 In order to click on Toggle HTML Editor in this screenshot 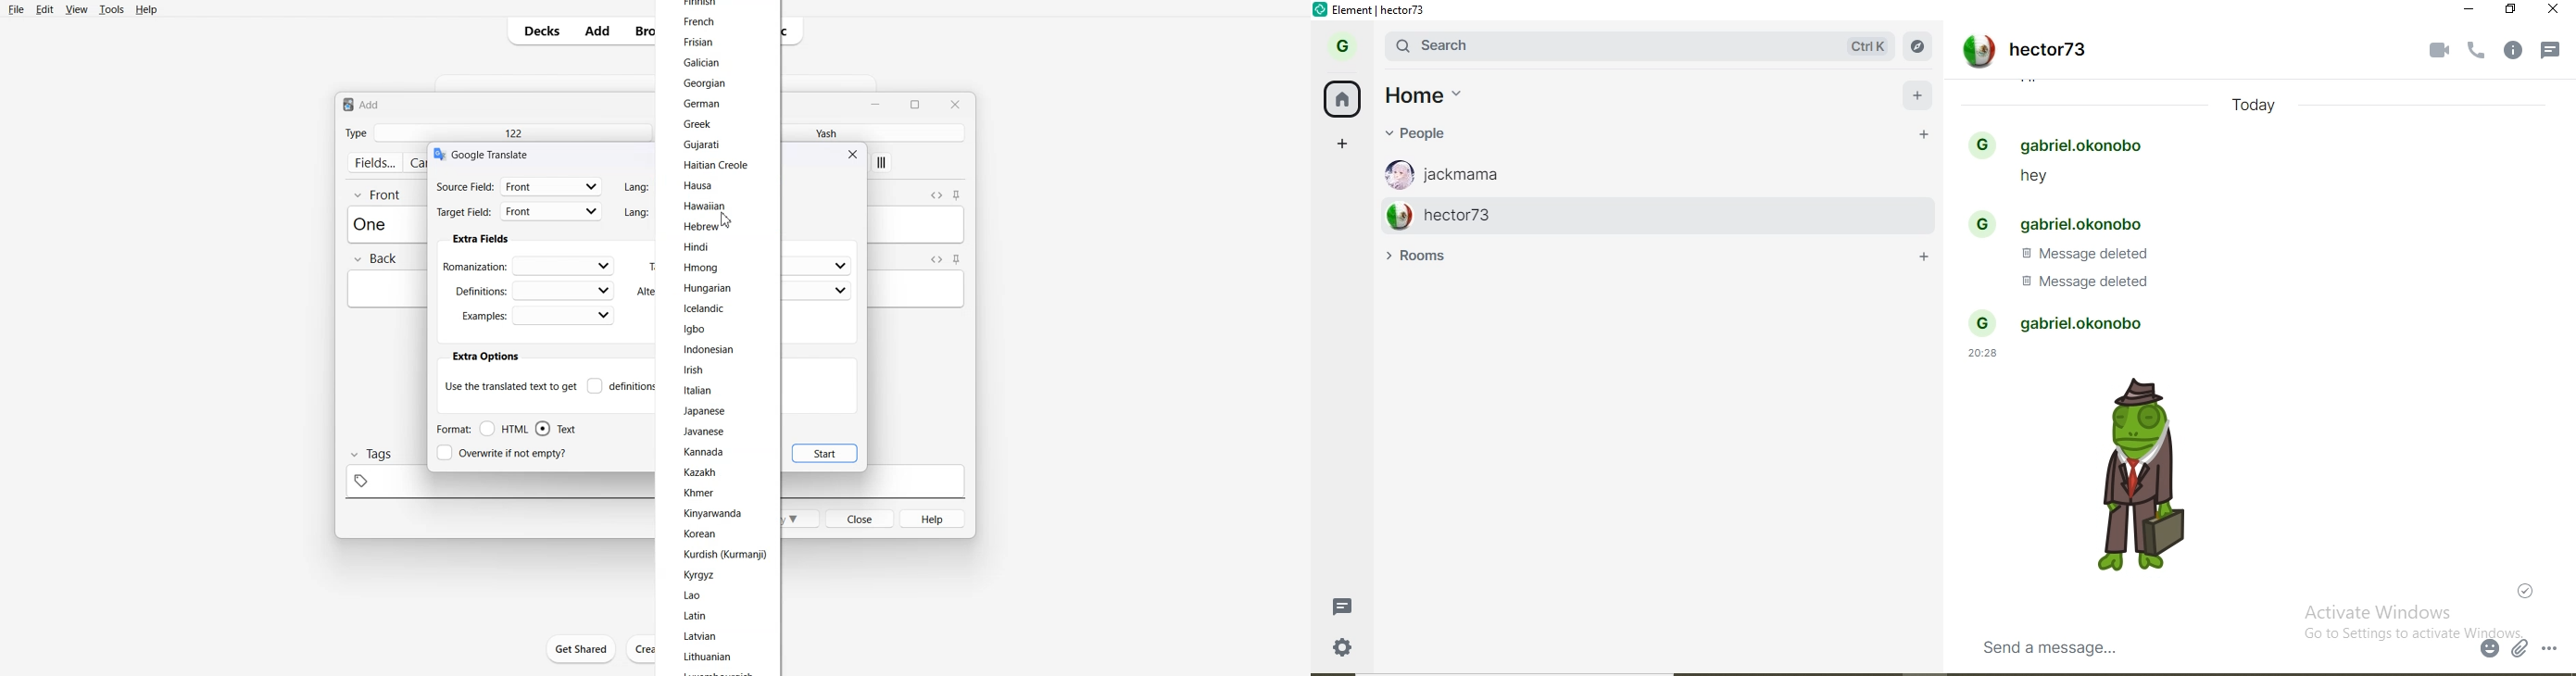, I will do `click(934, 259)`.